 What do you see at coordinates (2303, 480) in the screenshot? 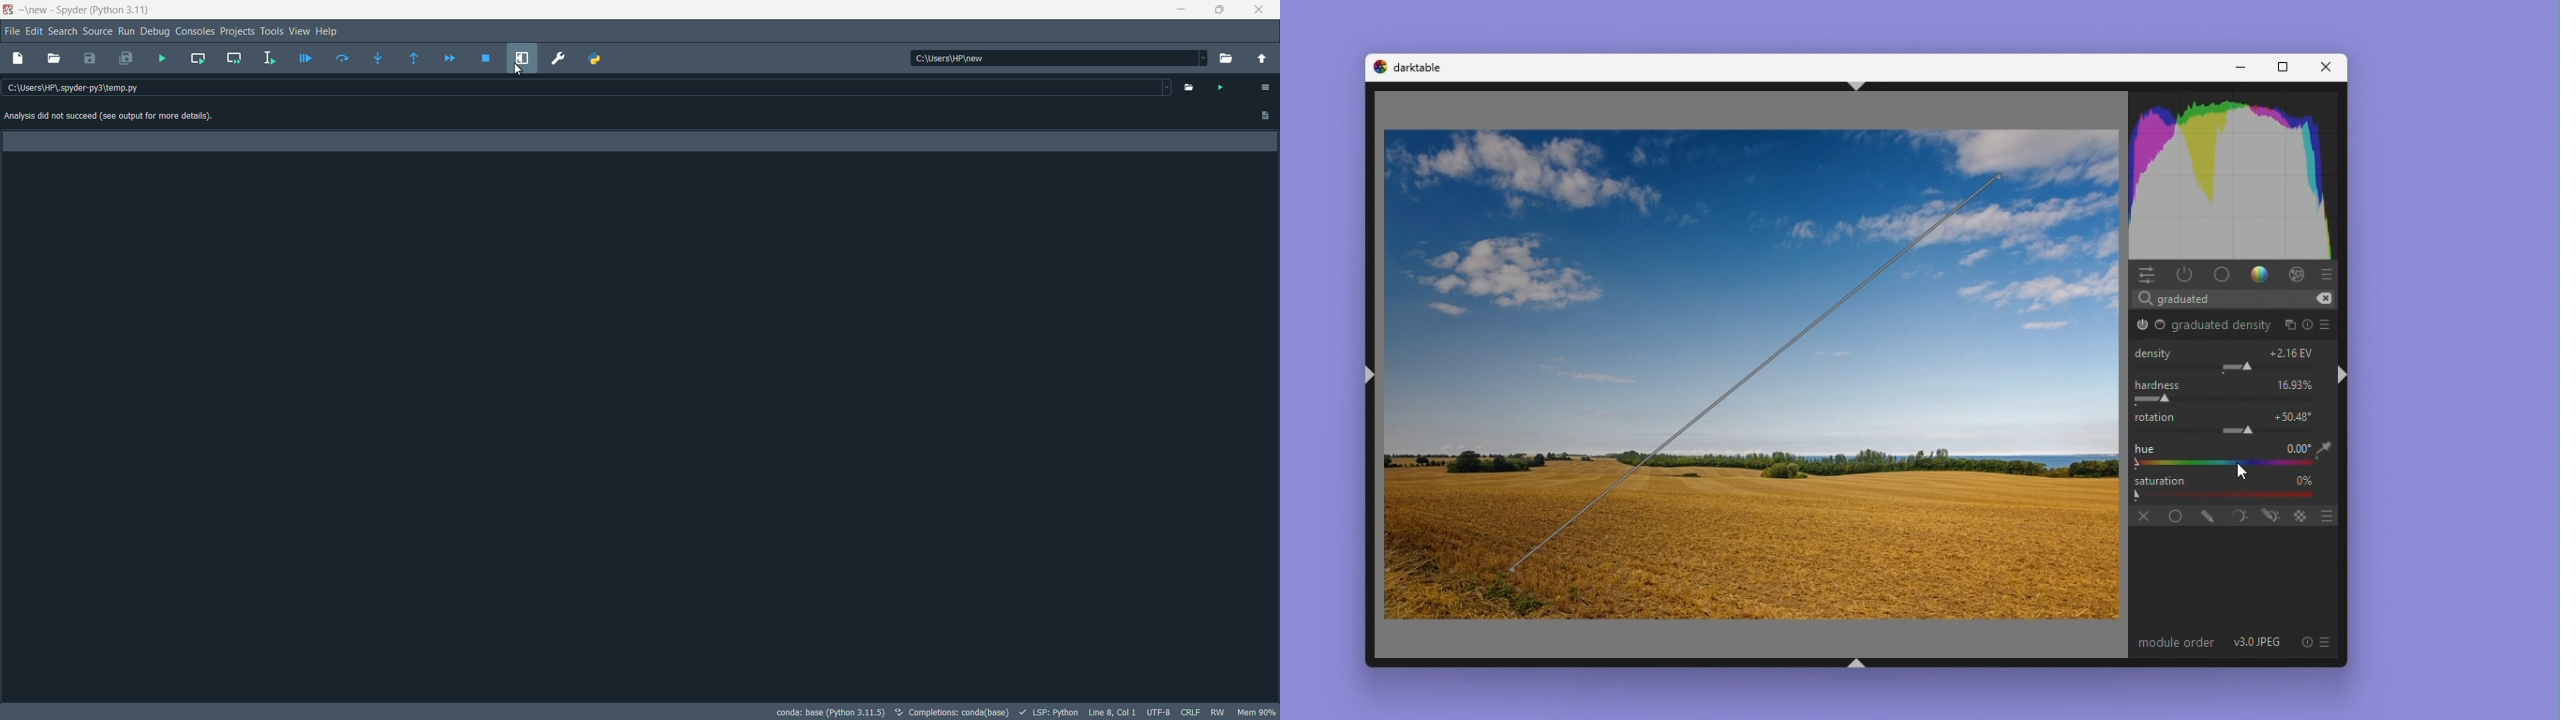
I see `0%` at bounding box center [2303, 480].